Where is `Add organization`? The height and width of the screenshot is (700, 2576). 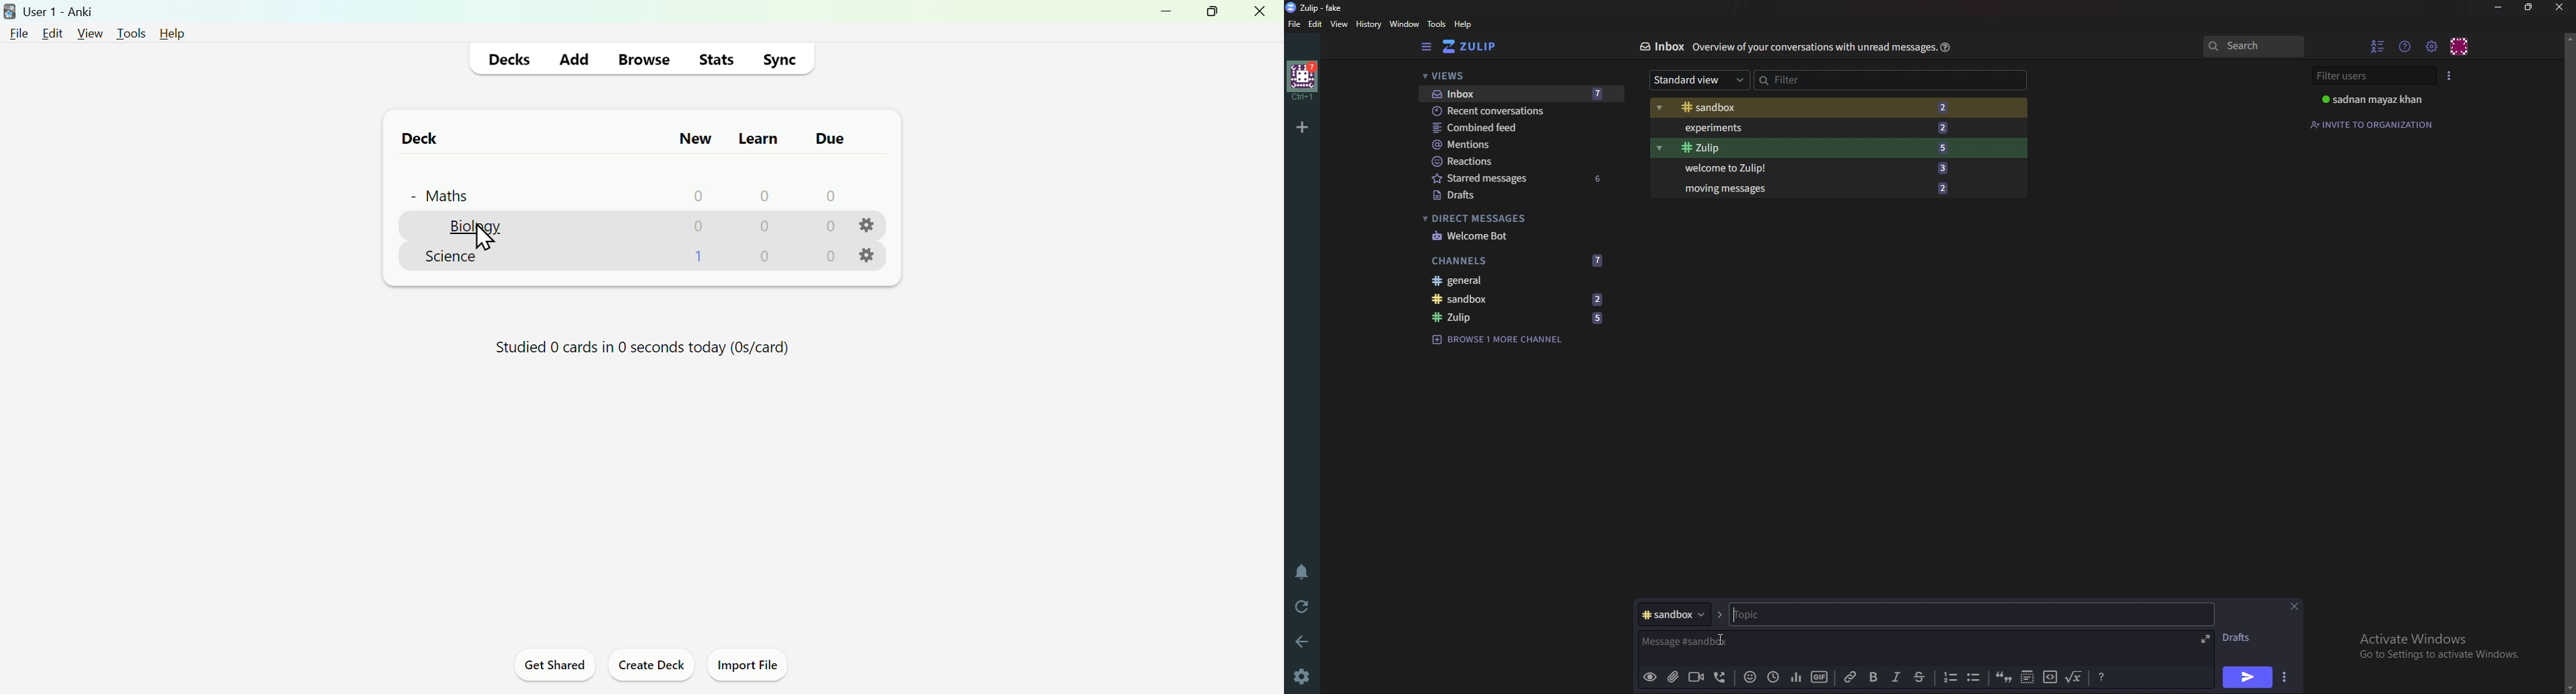 Add organization is located at coordinates (1301, 126).